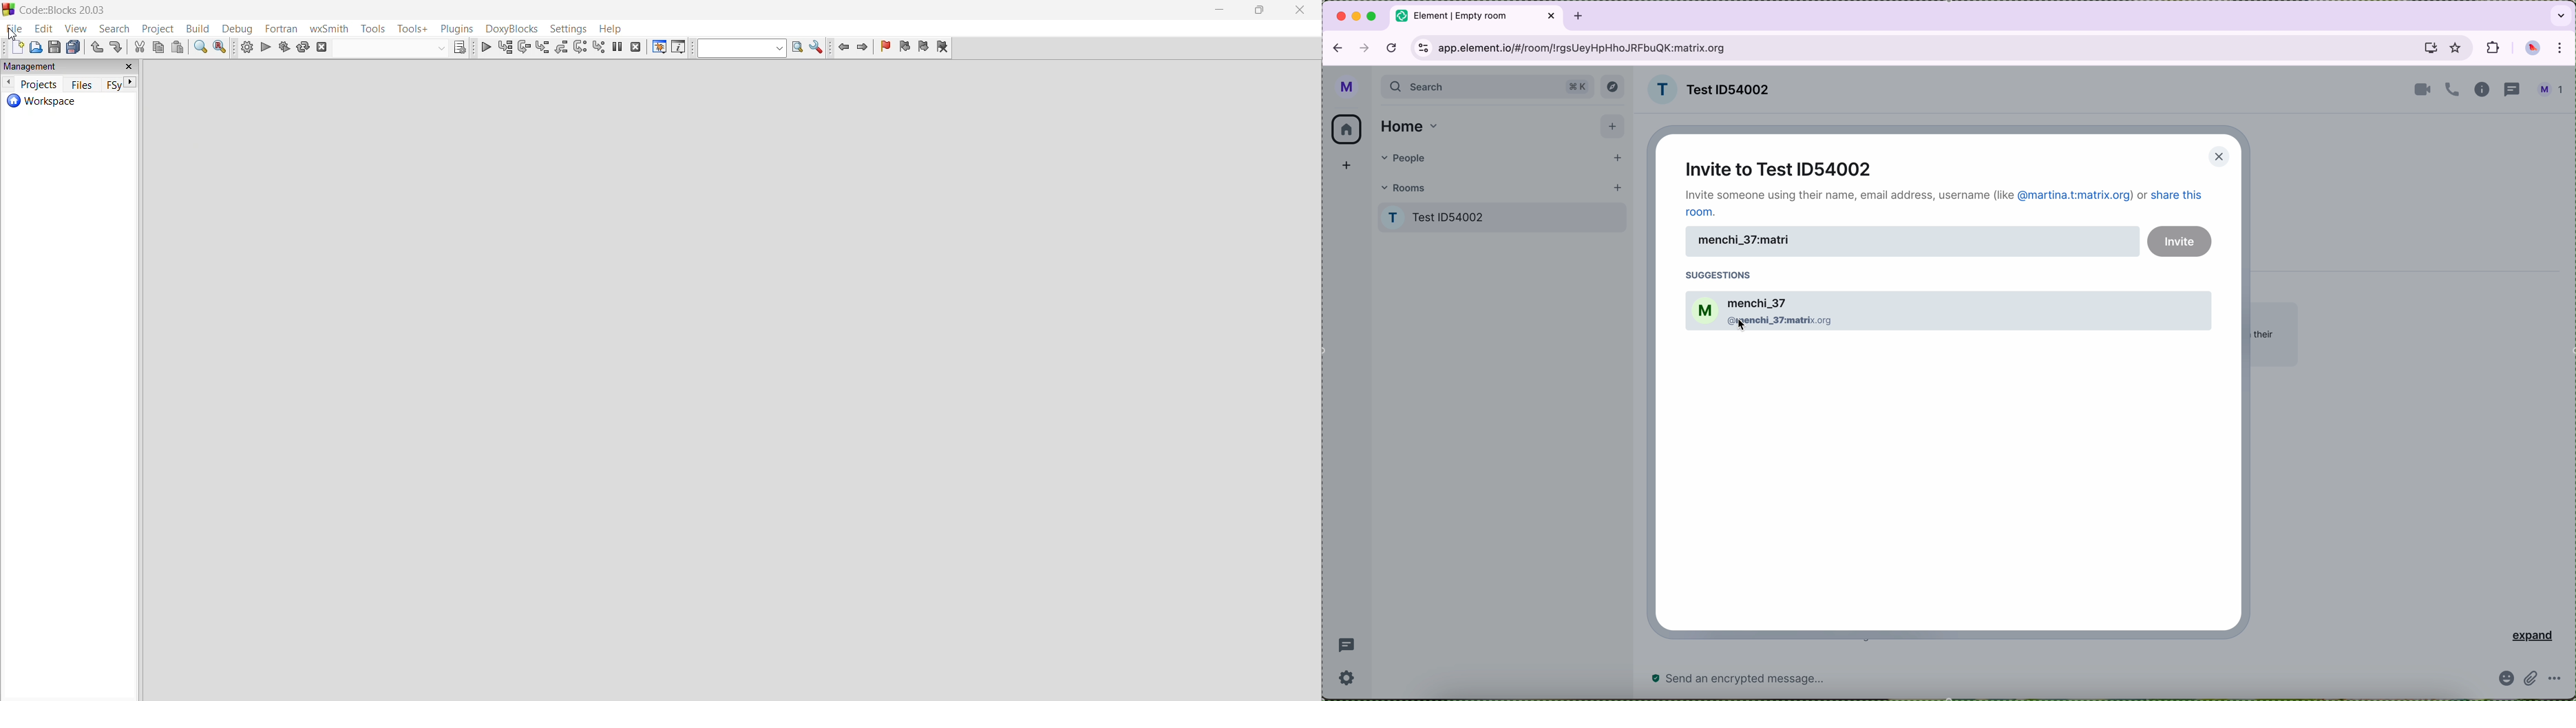 Image resolution: width=2576 pixels, height=728 pixels. What do you see at coordinates (1349, 645) in the screenshot?
I see `threads` at bounding box center [1349, 645].